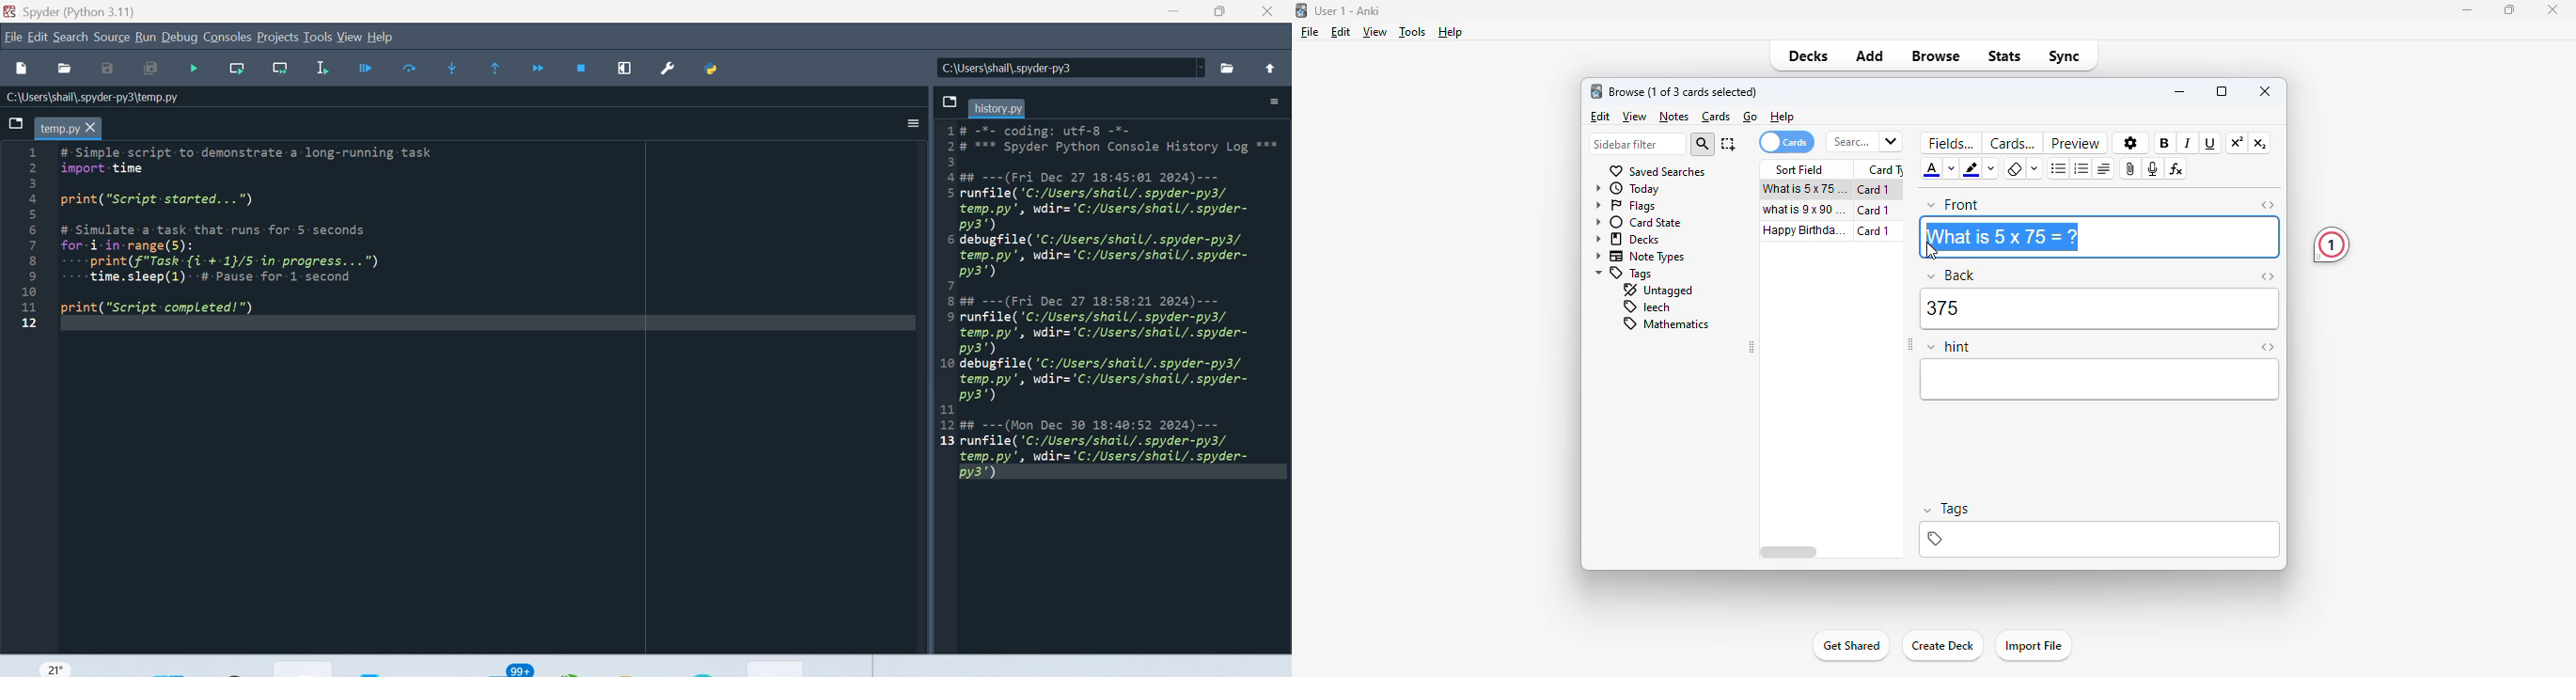 The height and width of the screenshot is (700, 2576). What do you see at coordinates (1800, 170) in the screenshot?
I see `sort field` at bounding box center [1800, 170].